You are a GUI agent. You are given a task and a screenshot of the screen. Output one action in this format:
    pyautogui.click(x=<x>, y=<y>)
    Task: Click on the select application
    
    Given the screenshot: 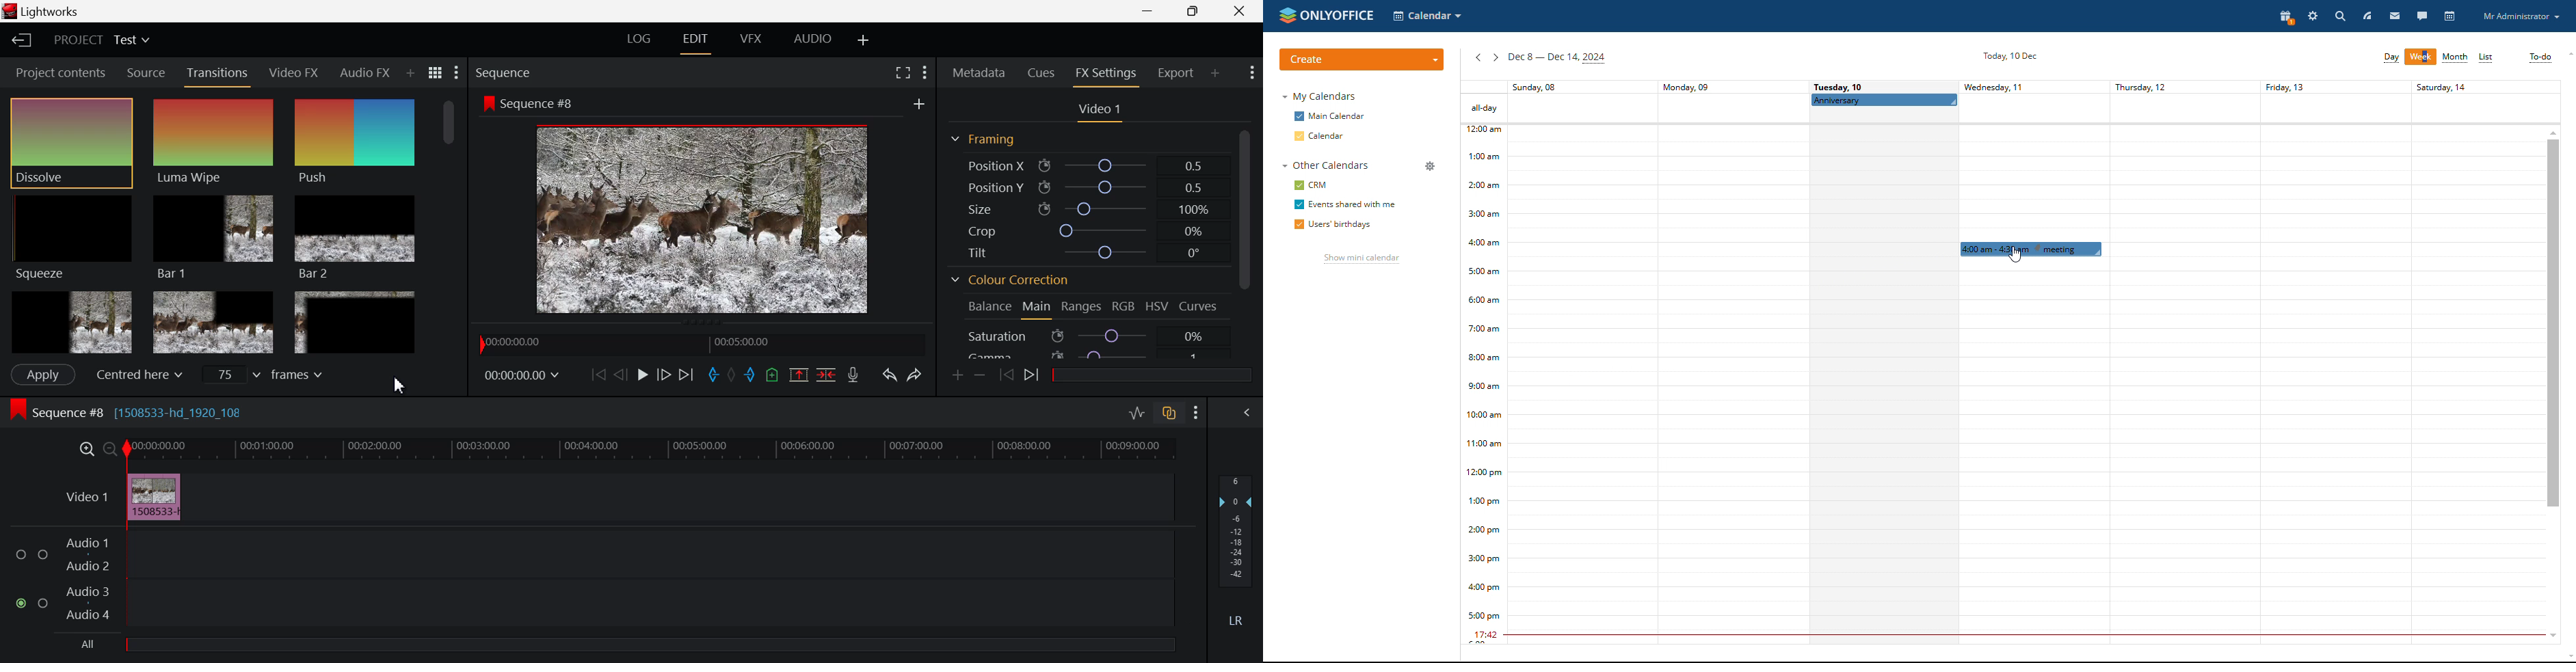 What is the action you would take?
    pyautogui.click(x=1429, y=16)
    